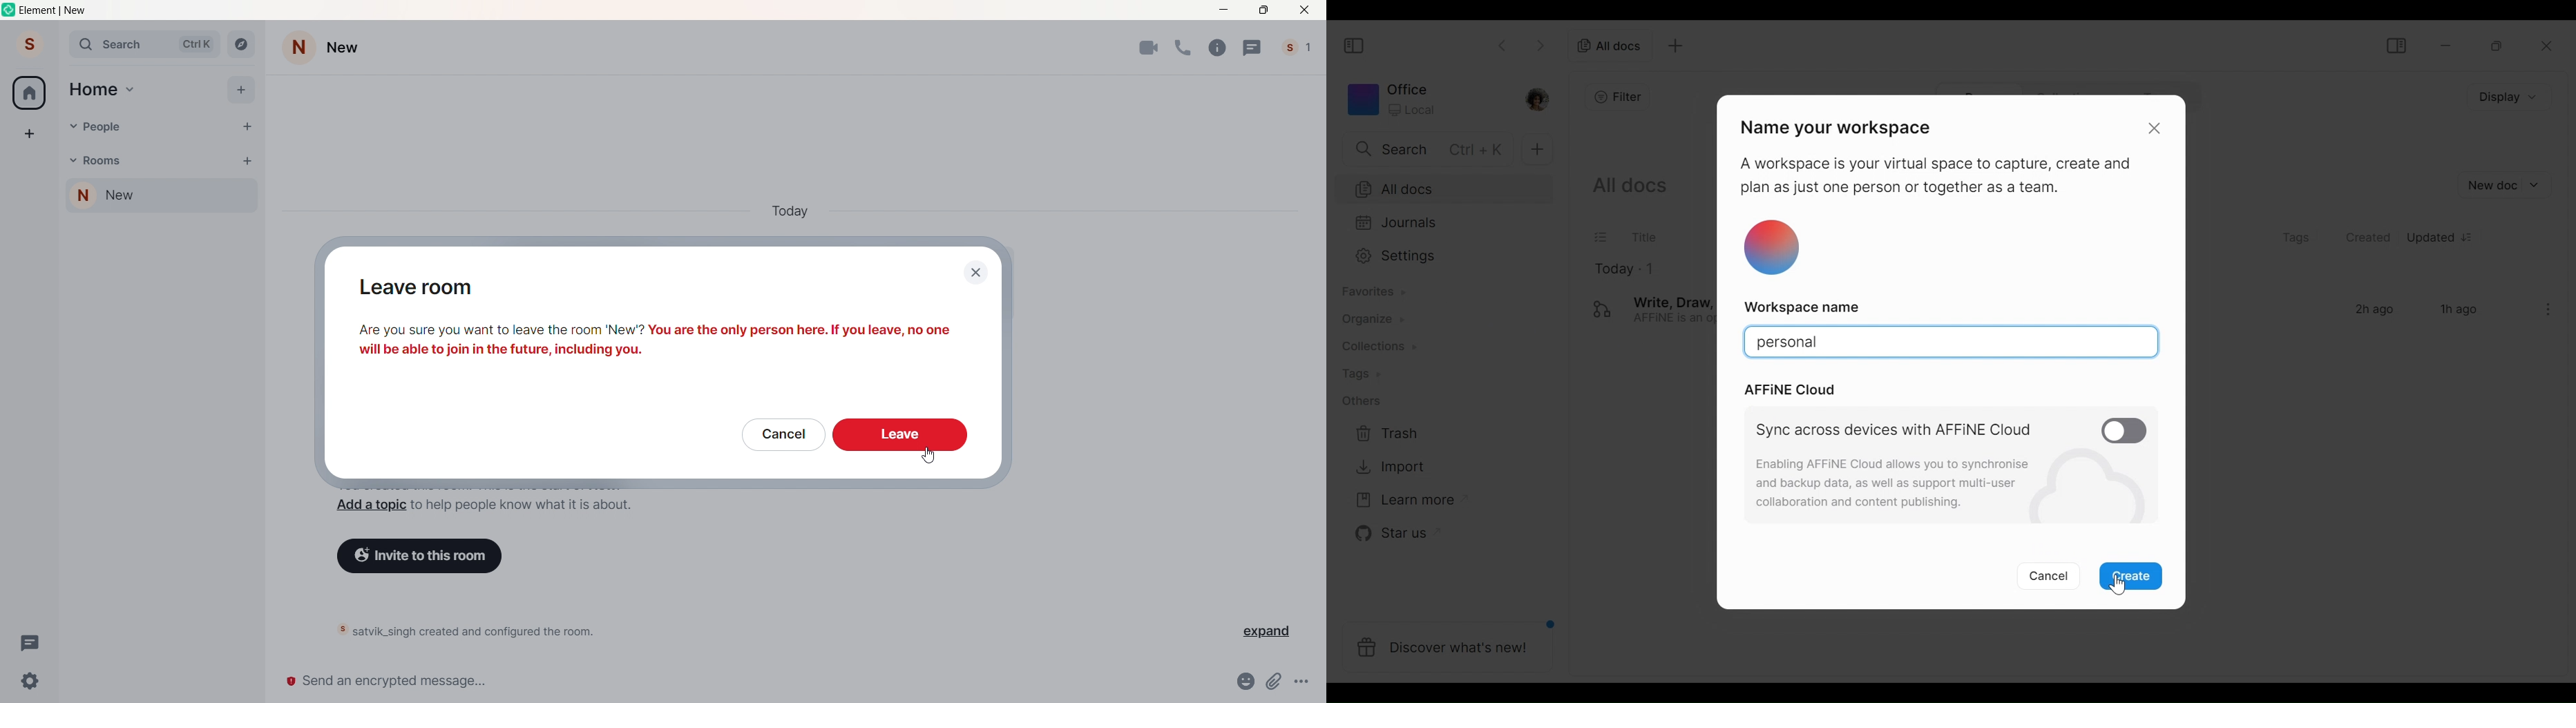 This screenshot has height=728, width=2576. What do you see at coordinates (94, 88) in the screenshot?
I see `Home` at bounding box center [94, 88].